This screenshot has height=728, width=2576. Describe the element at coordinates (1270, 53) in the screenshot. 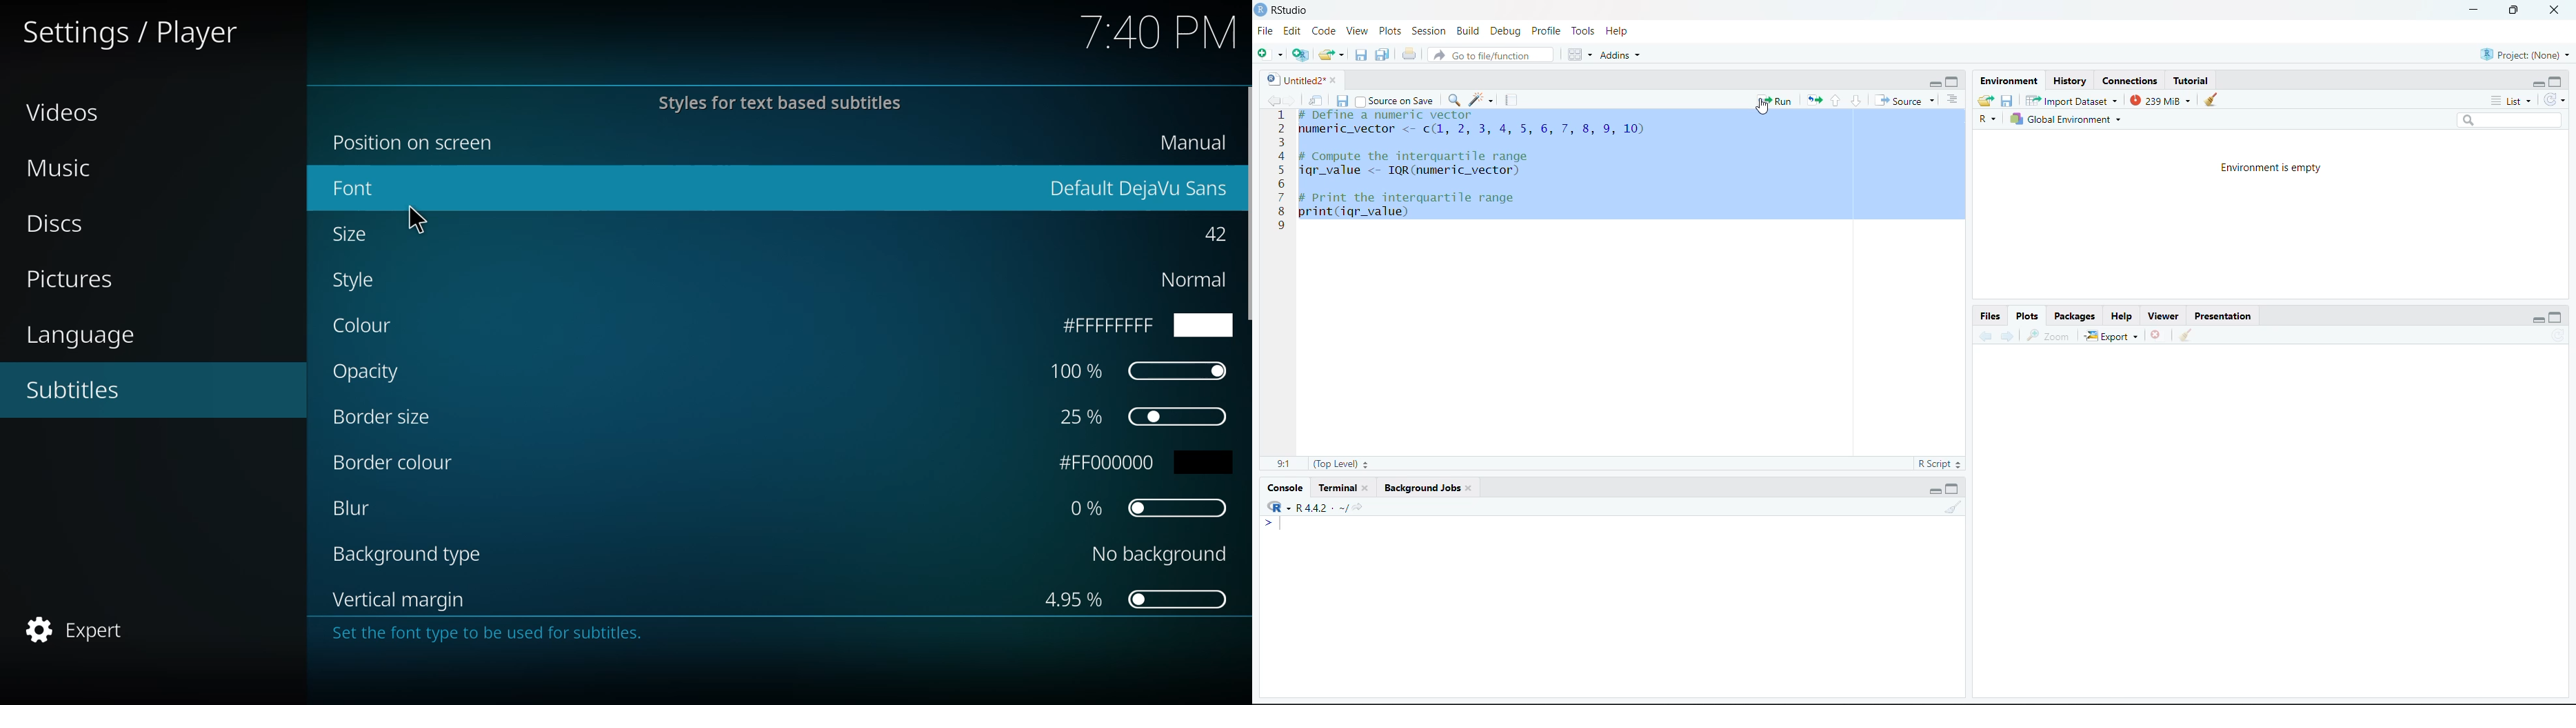

I see `New File` at that location.